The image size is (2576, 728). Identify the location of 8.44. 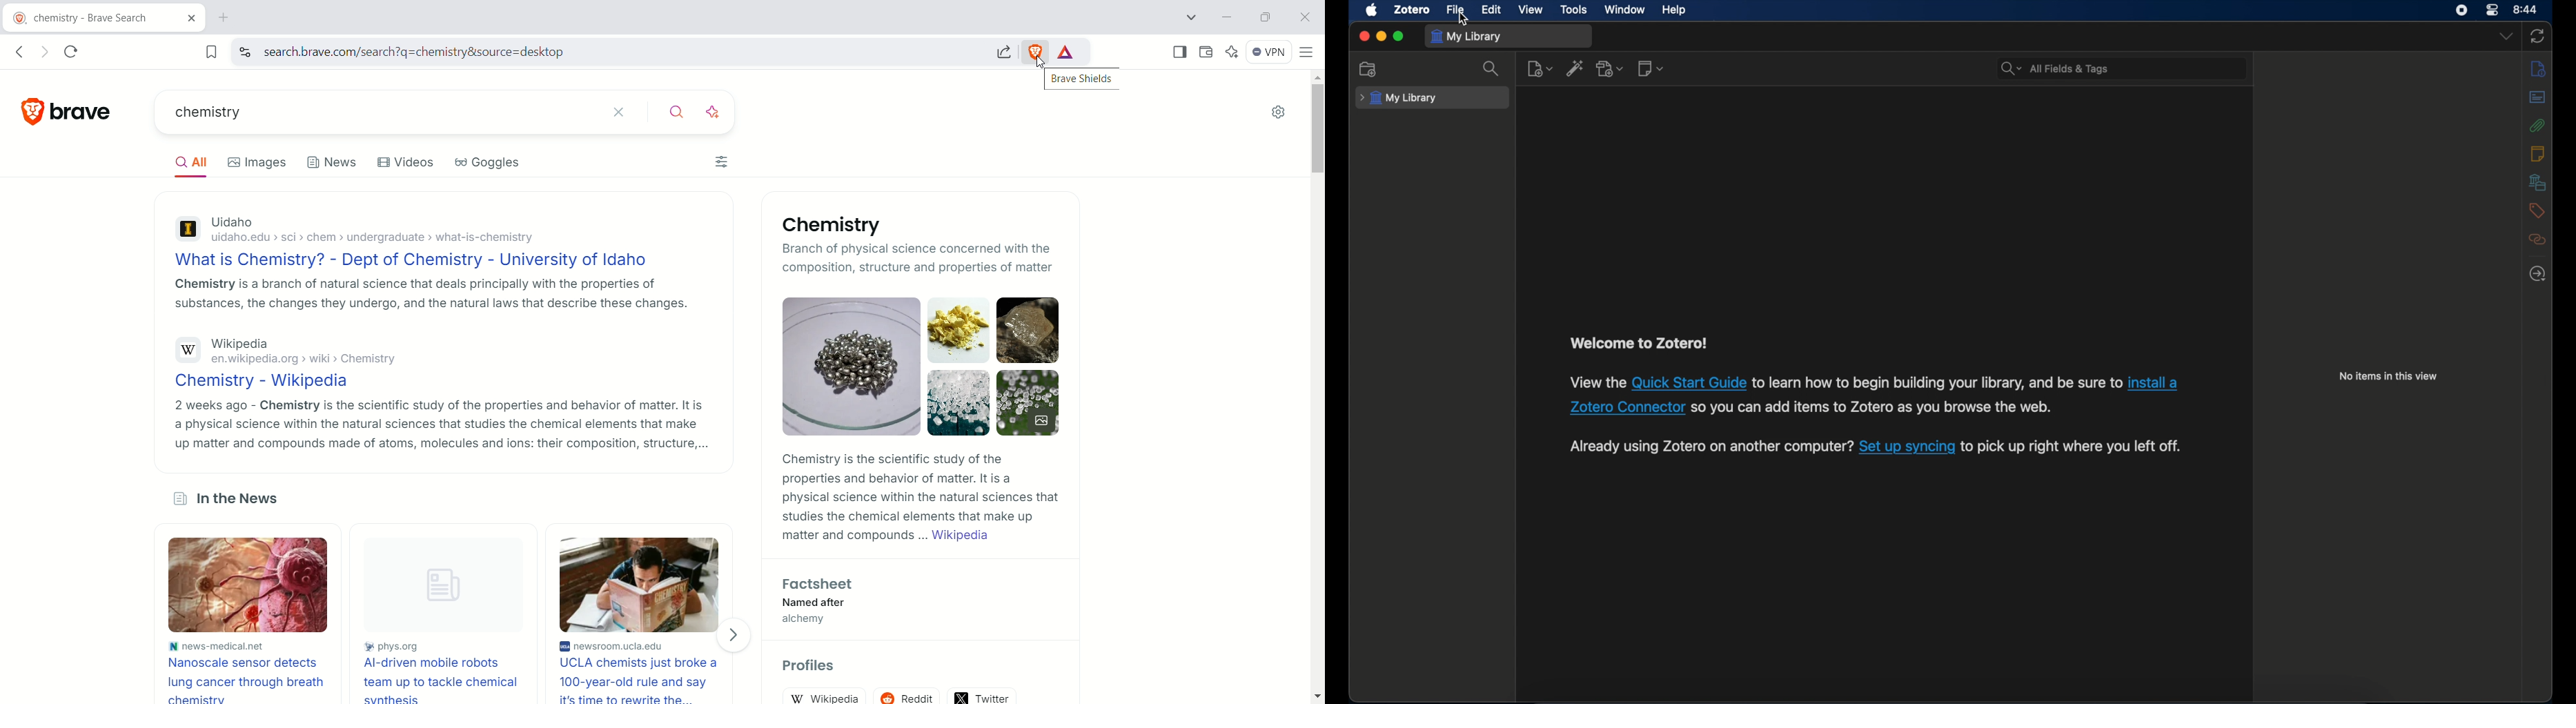
(2527, 8).